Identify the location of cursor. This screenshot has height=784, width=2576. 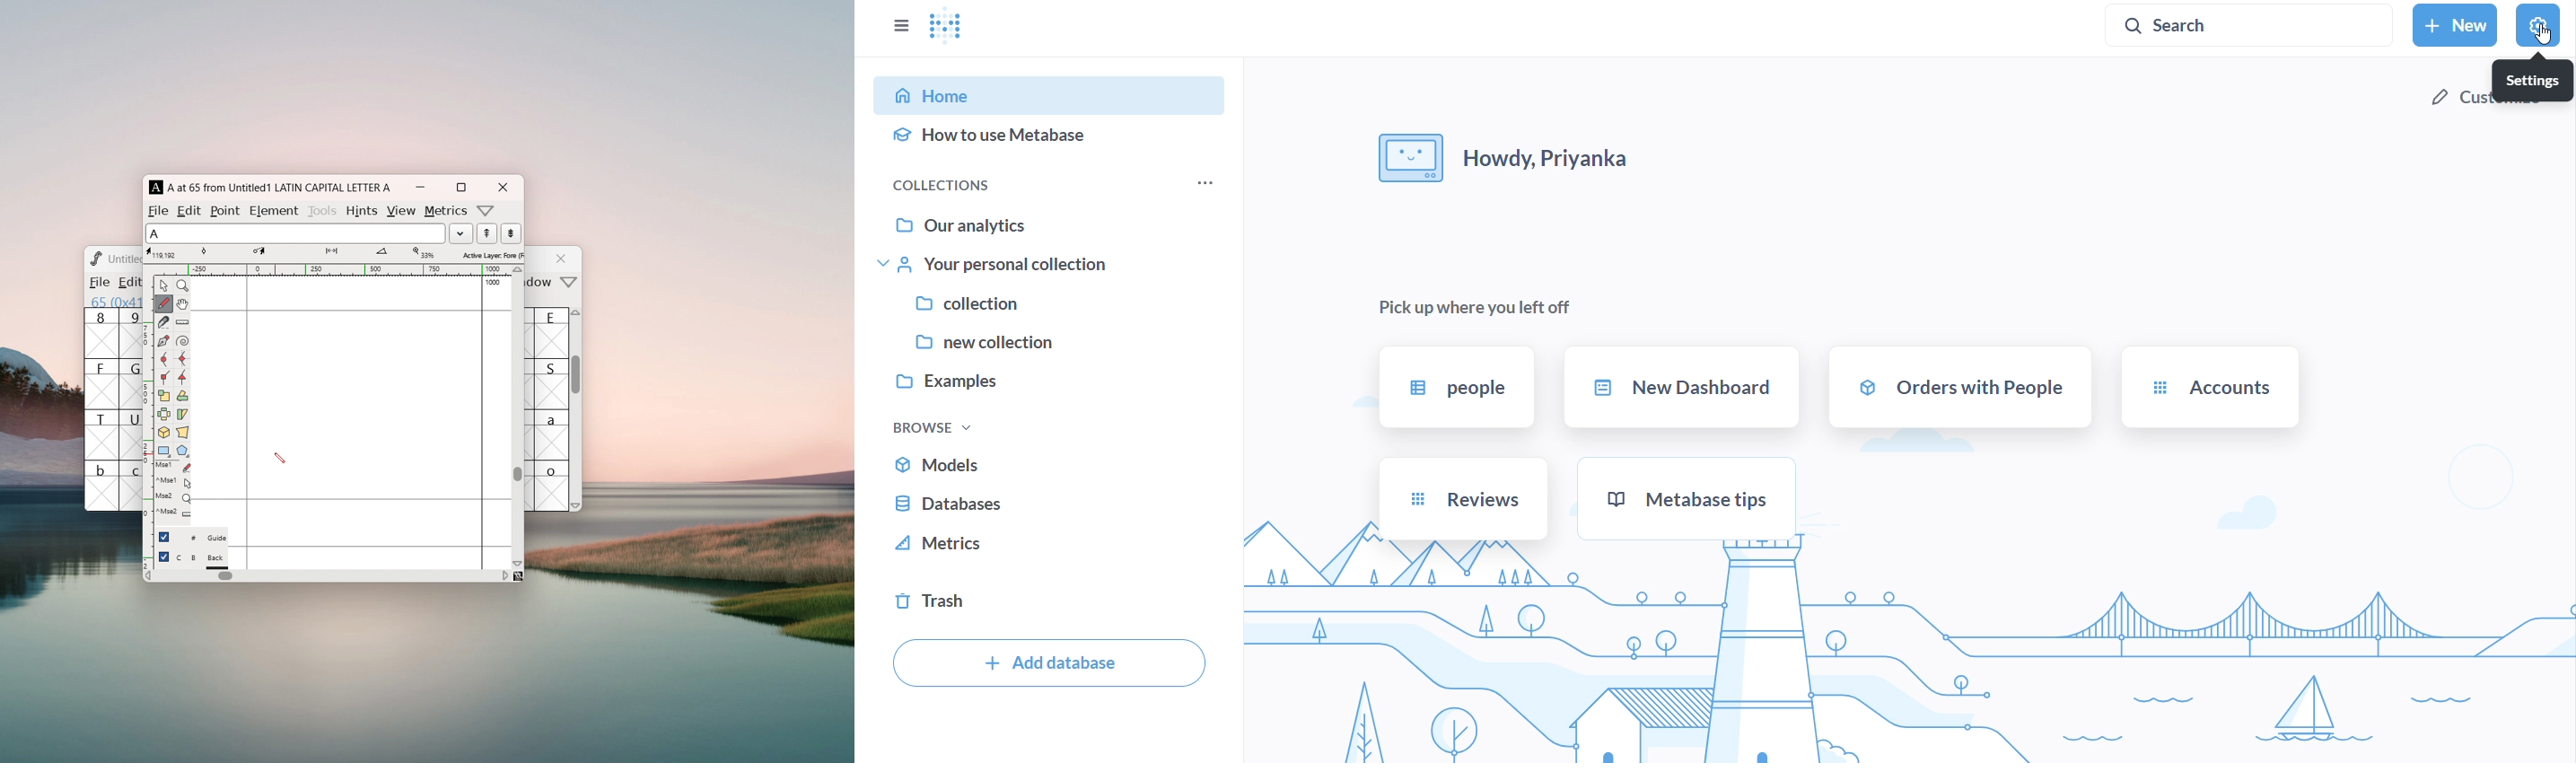
(280, 458).